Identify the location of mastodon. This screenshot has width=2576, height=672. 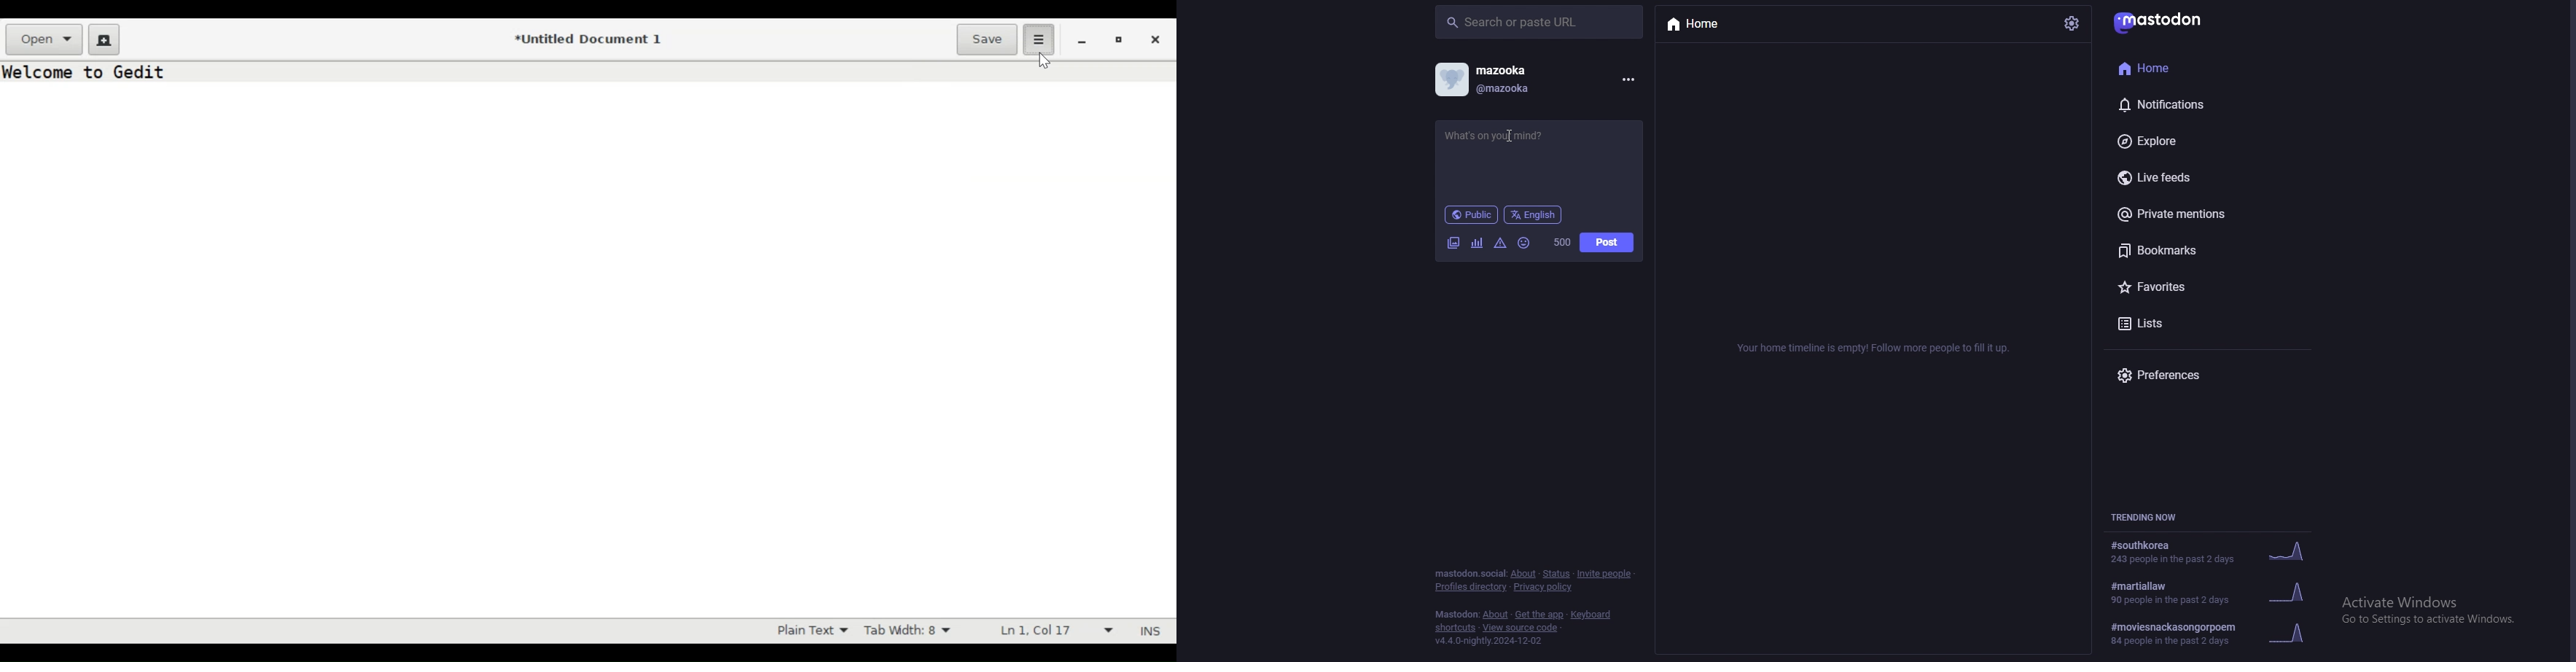
(2167, 20).